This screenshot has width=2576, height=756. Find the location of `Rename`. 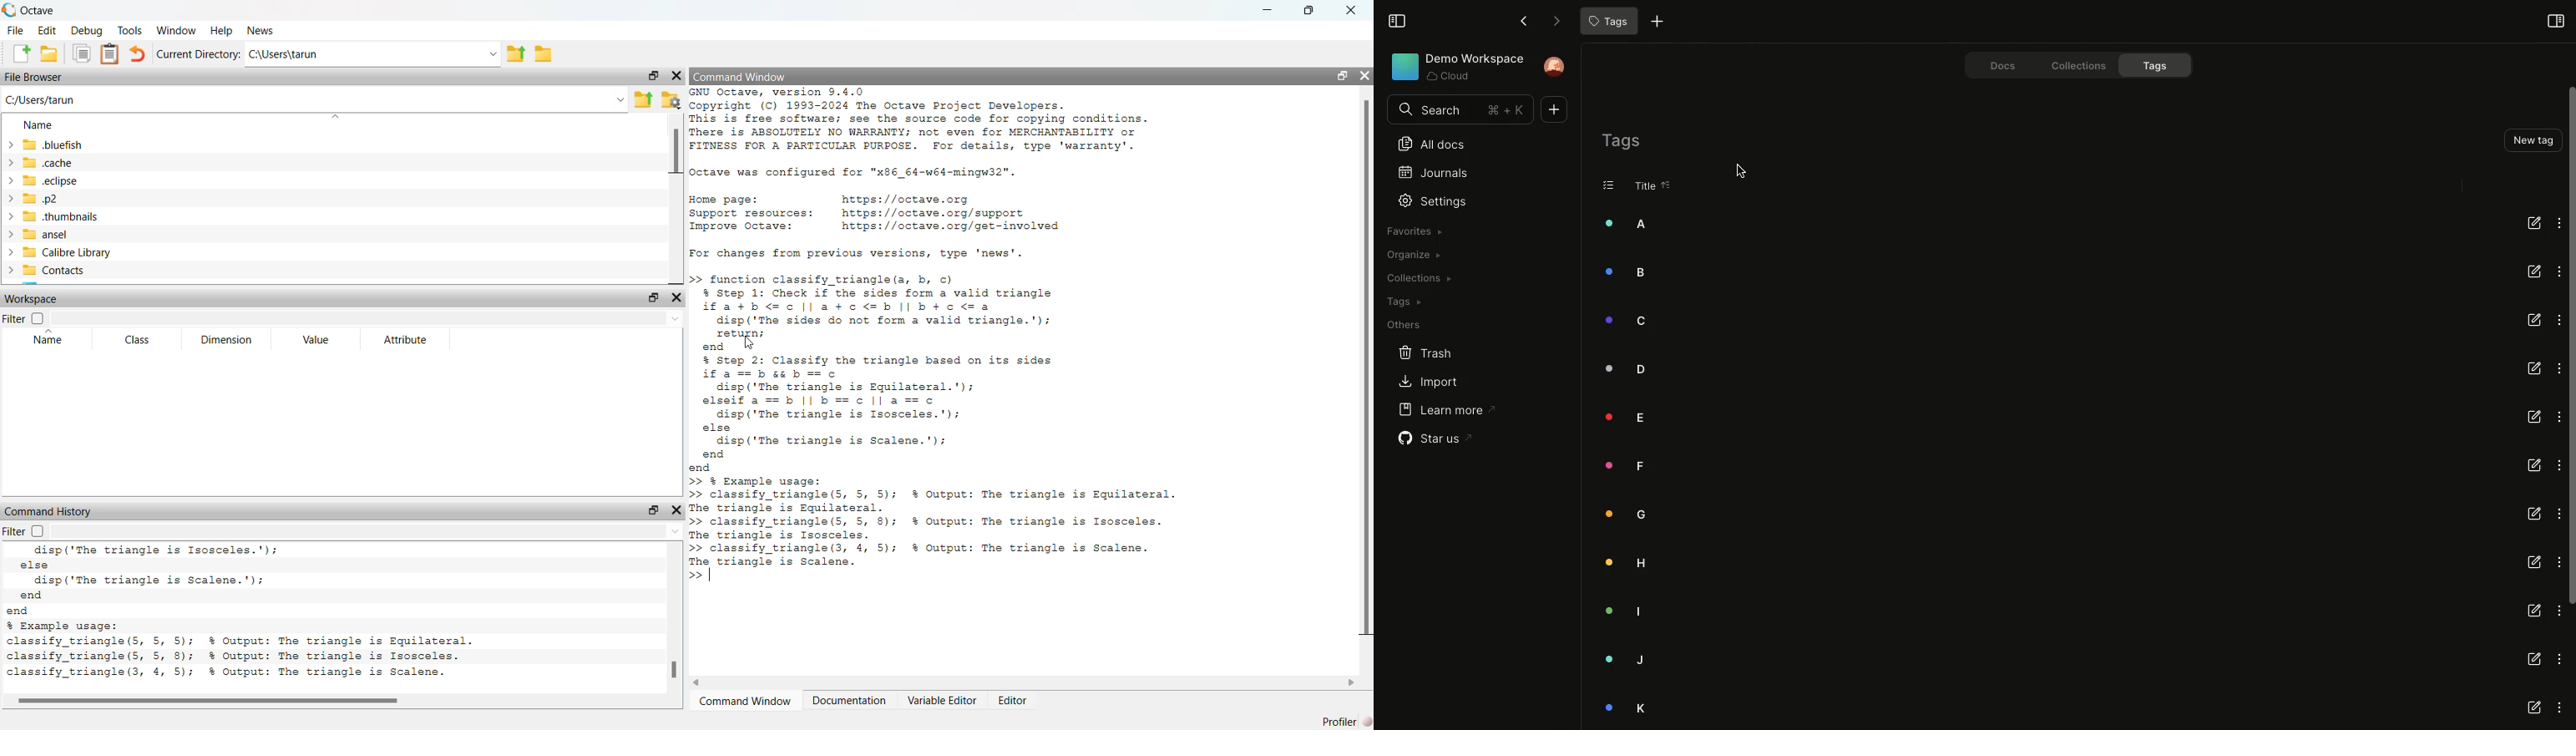

Rename is located at coordinates (2533, 221).